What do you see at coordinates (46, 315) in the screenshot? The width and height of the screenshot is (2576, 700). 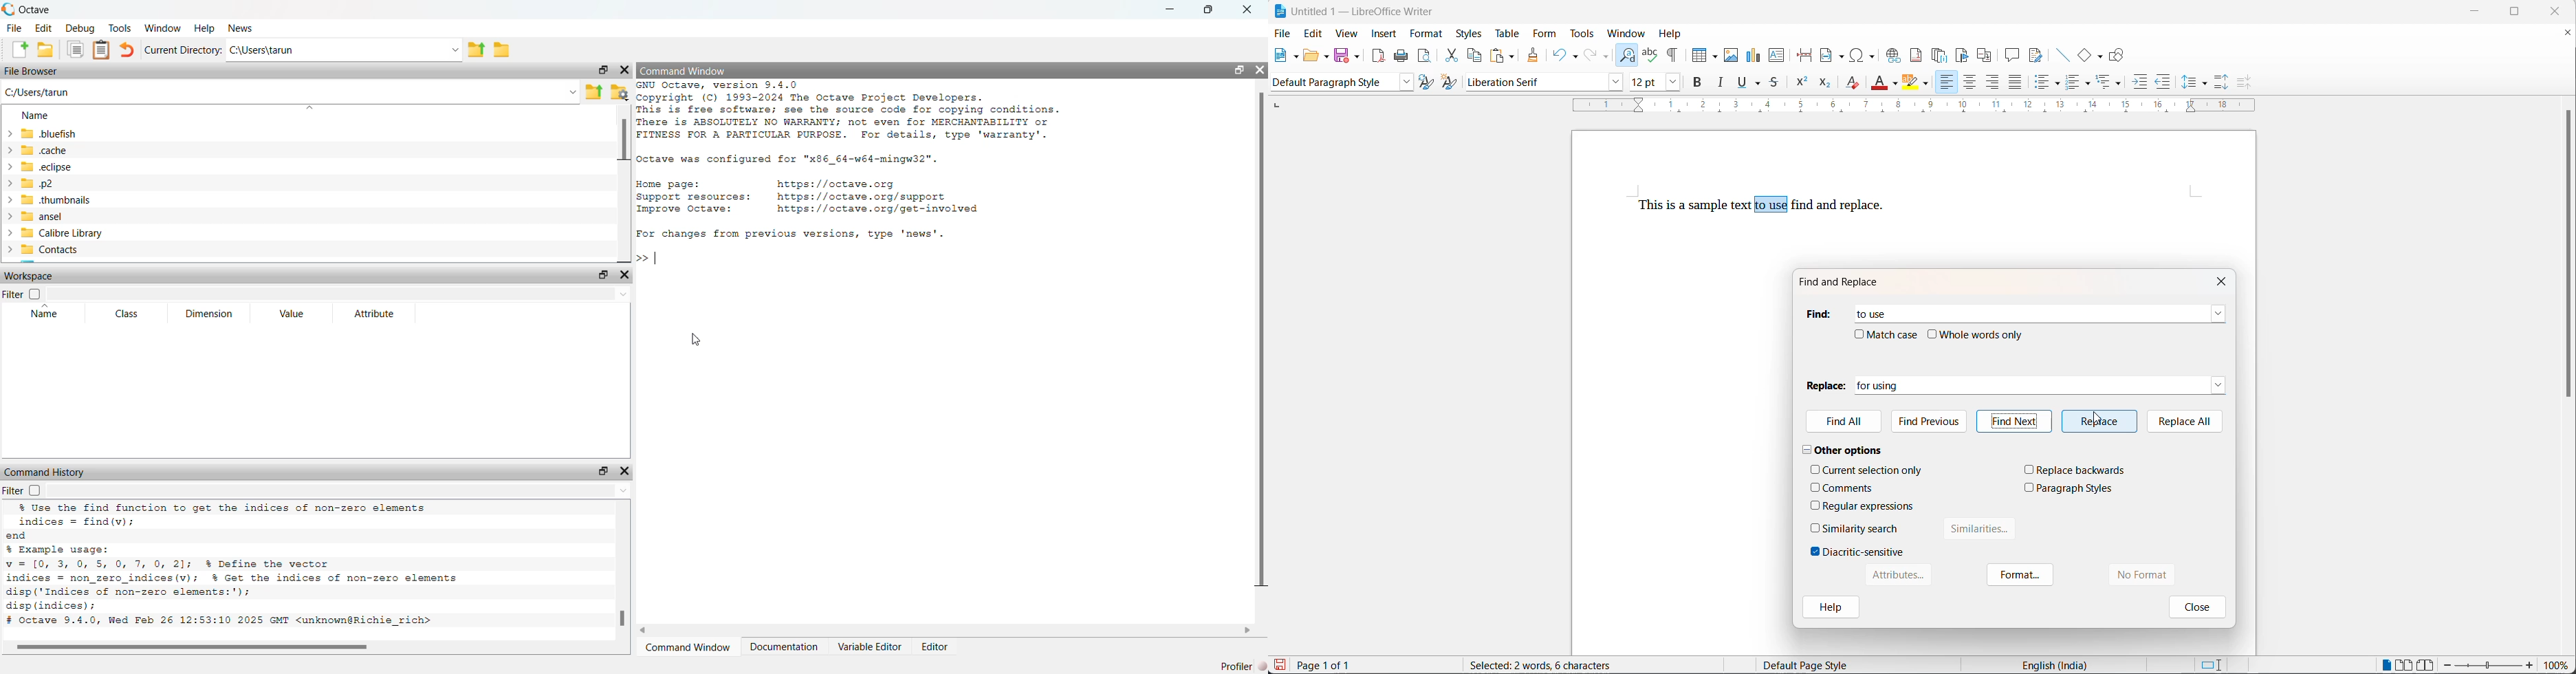 I see `Name` at bounding box center [46, 315].